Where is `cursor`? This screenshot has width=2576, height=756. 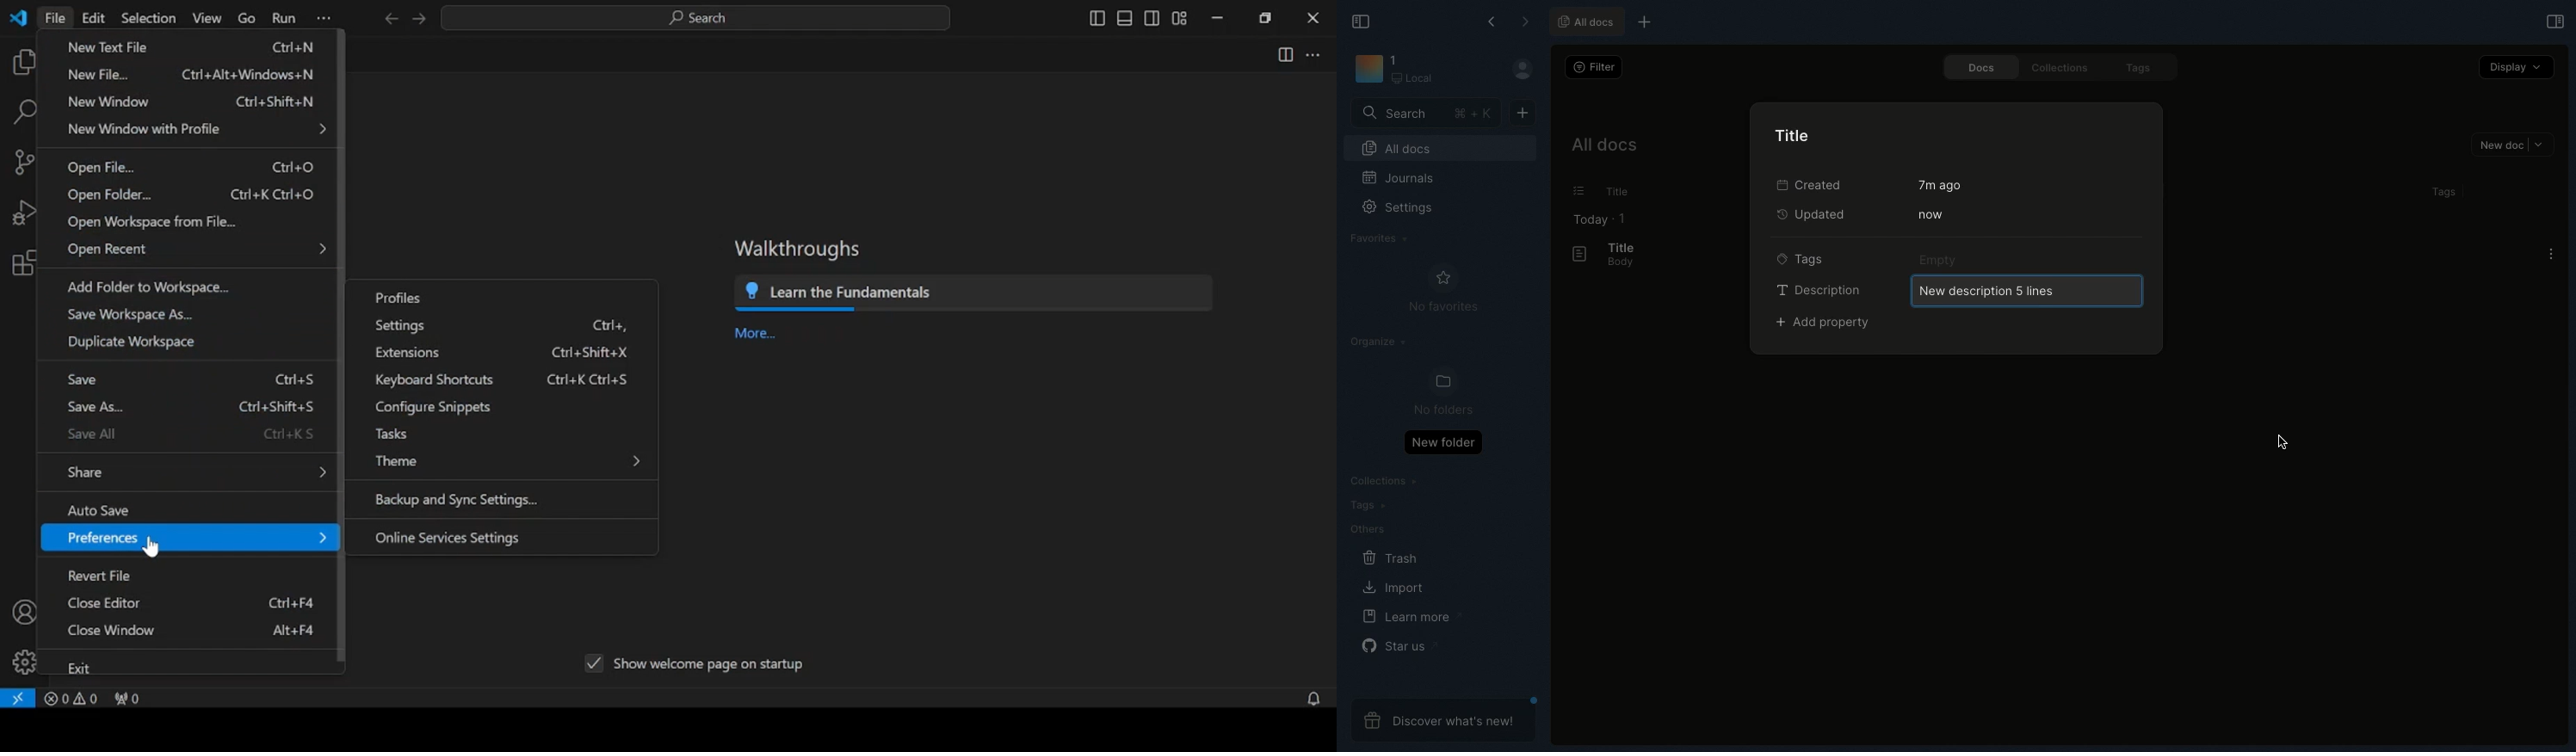 cursor is located at coordinates (2286, 447).